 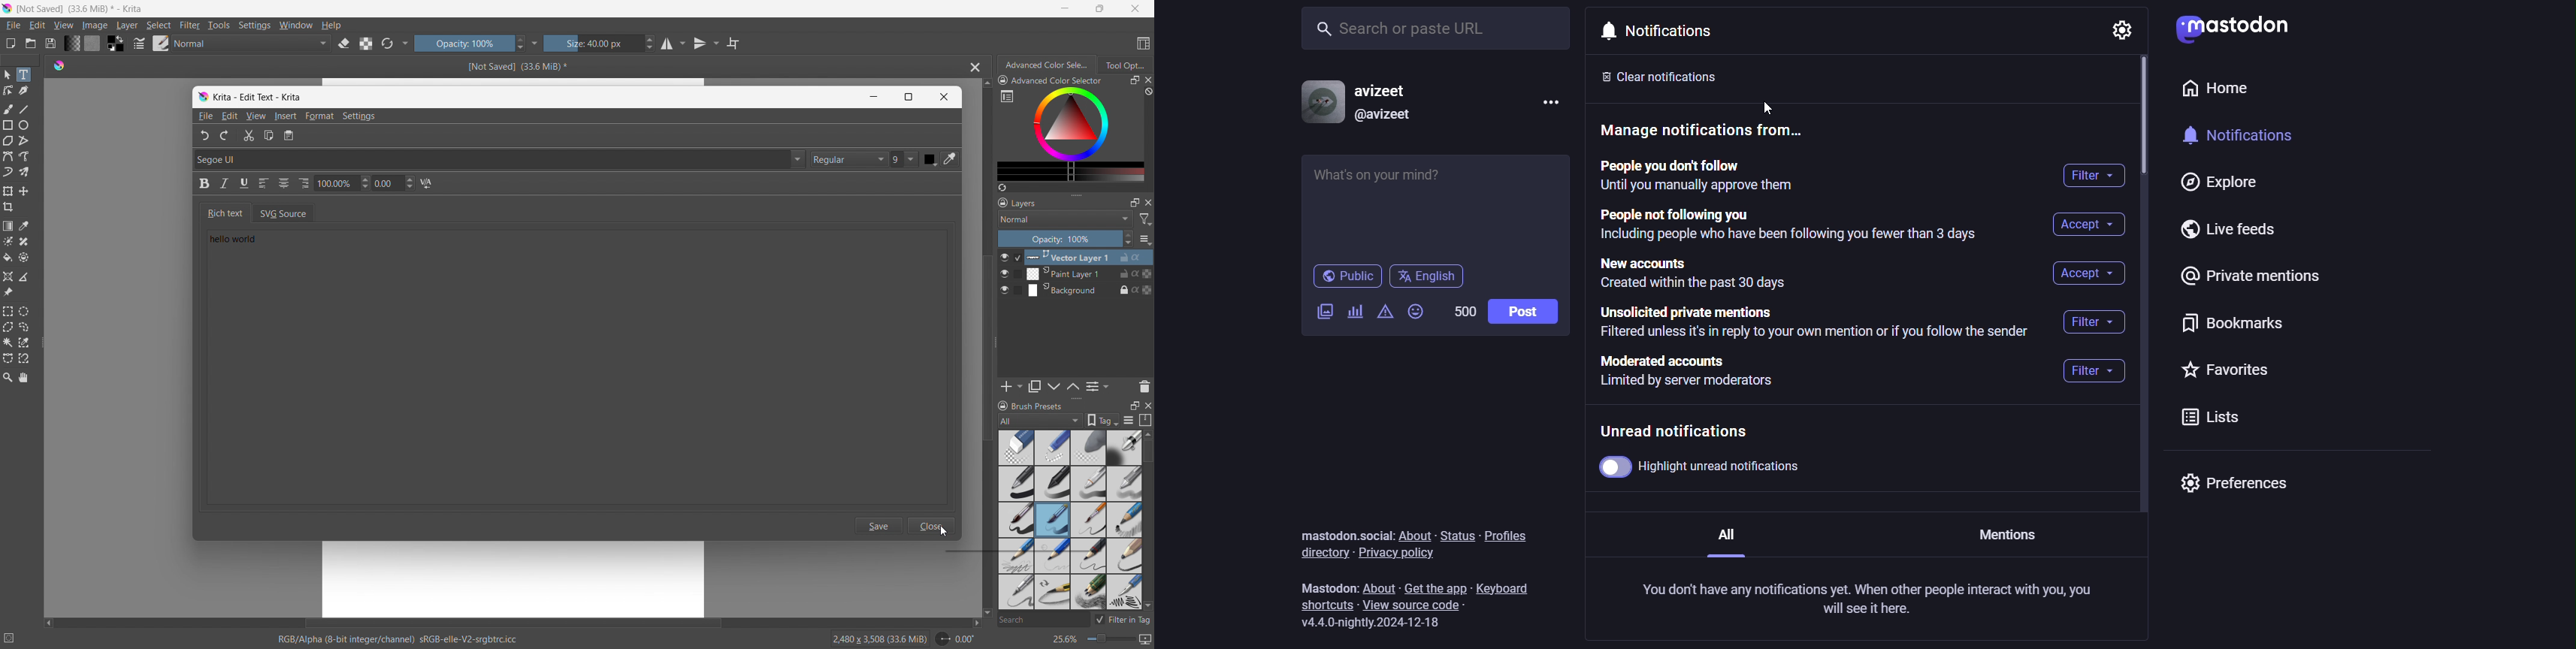 I want to click on filter, so click(x=2099, y=320).